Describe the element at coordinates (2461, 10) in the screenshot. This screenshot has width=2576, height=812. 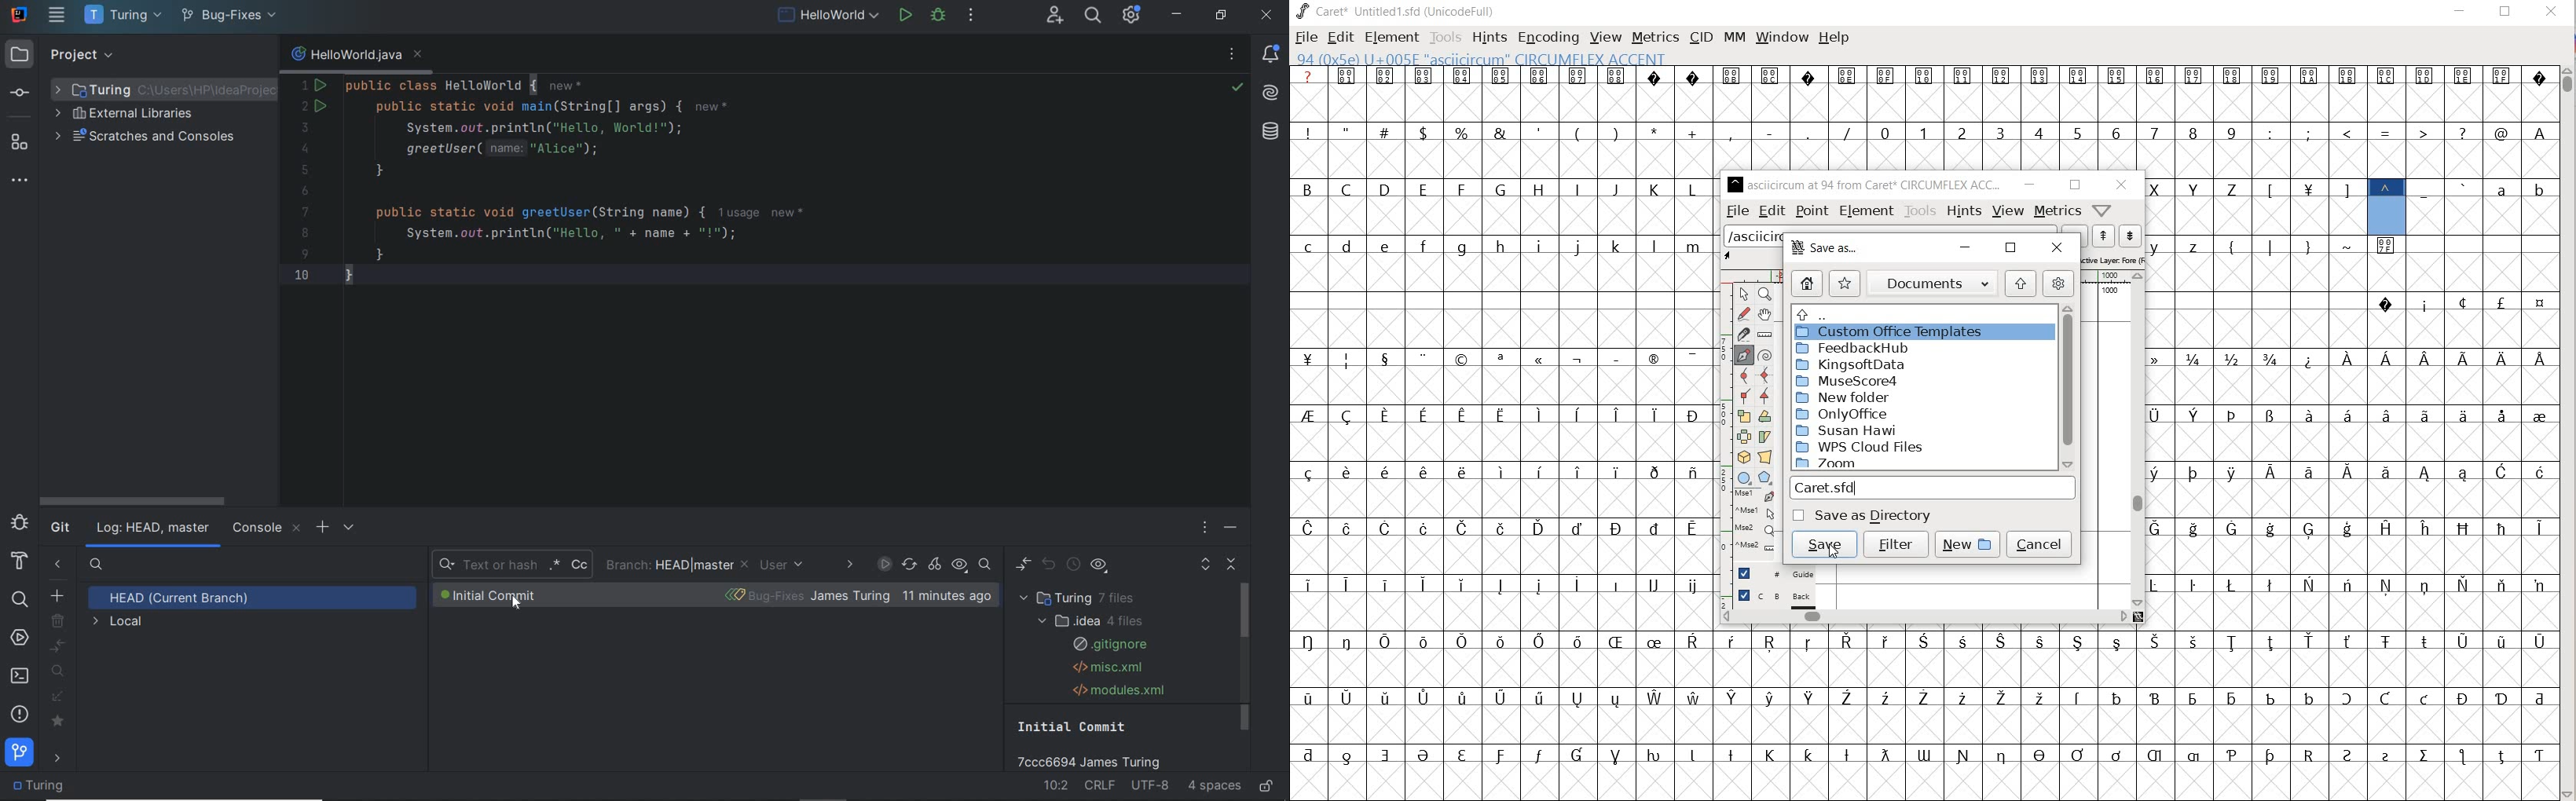
I see `MINIMIZE` at that location.